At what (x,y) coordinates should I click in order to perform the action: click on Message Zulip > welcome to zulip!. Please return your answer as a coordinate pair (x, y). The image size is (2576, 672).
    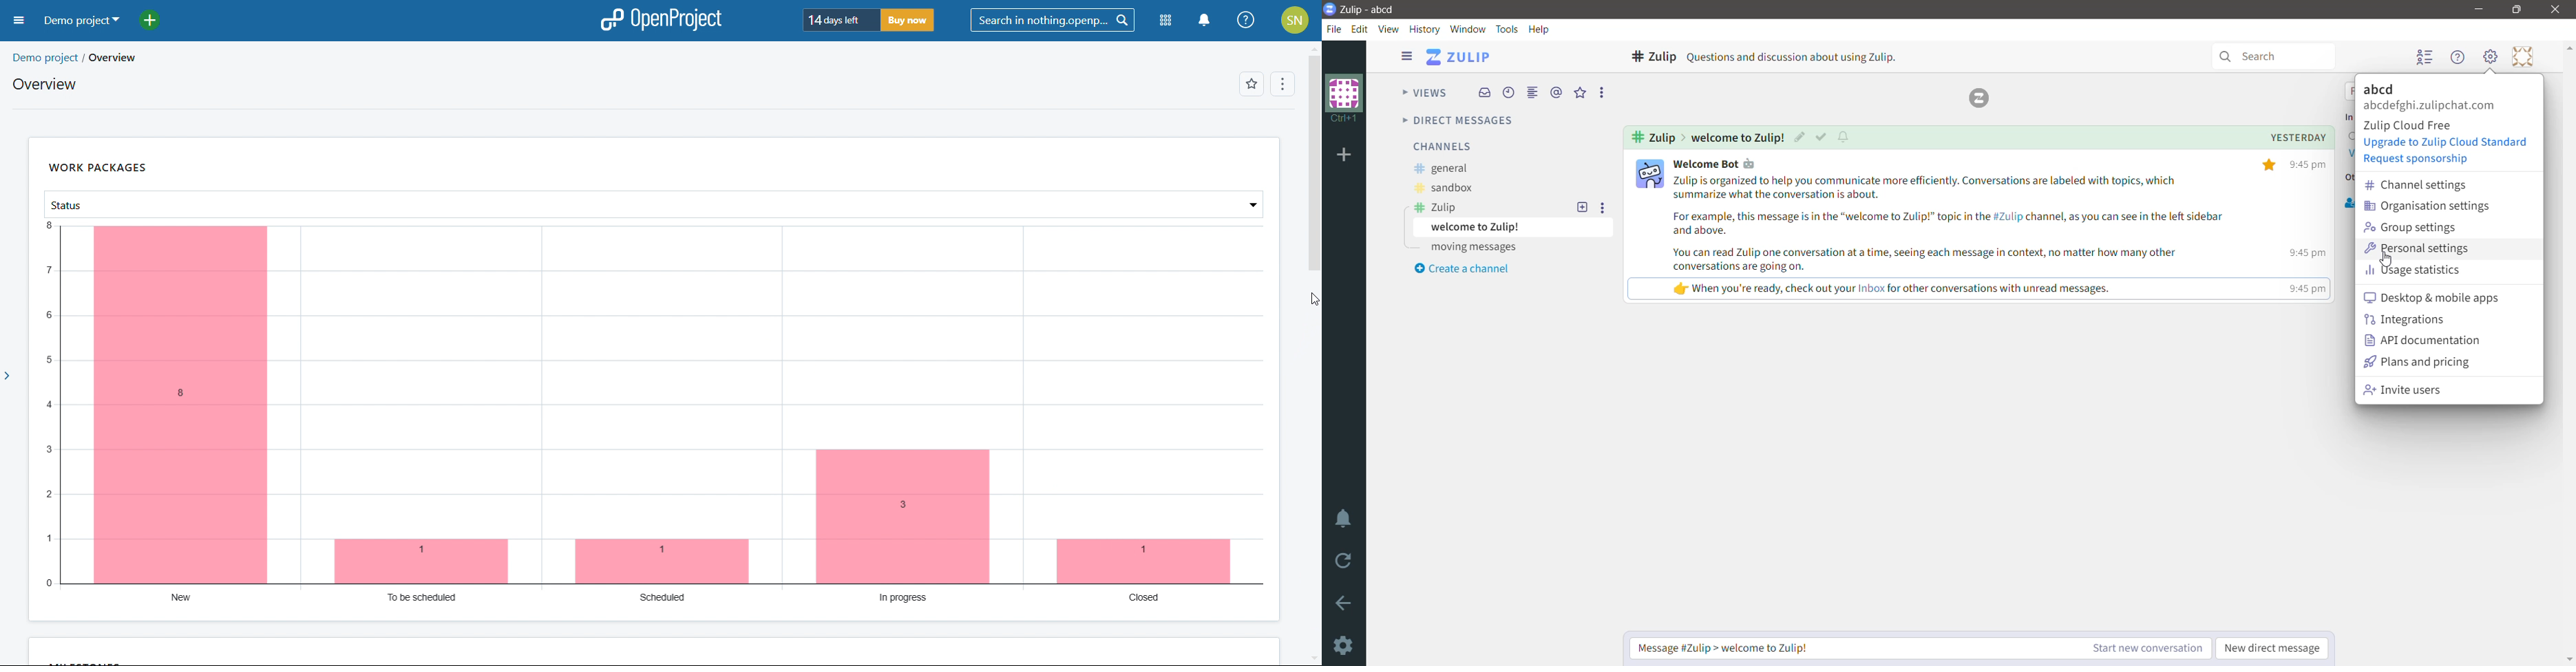
    Looking at the image, I should click on (1854, 649).